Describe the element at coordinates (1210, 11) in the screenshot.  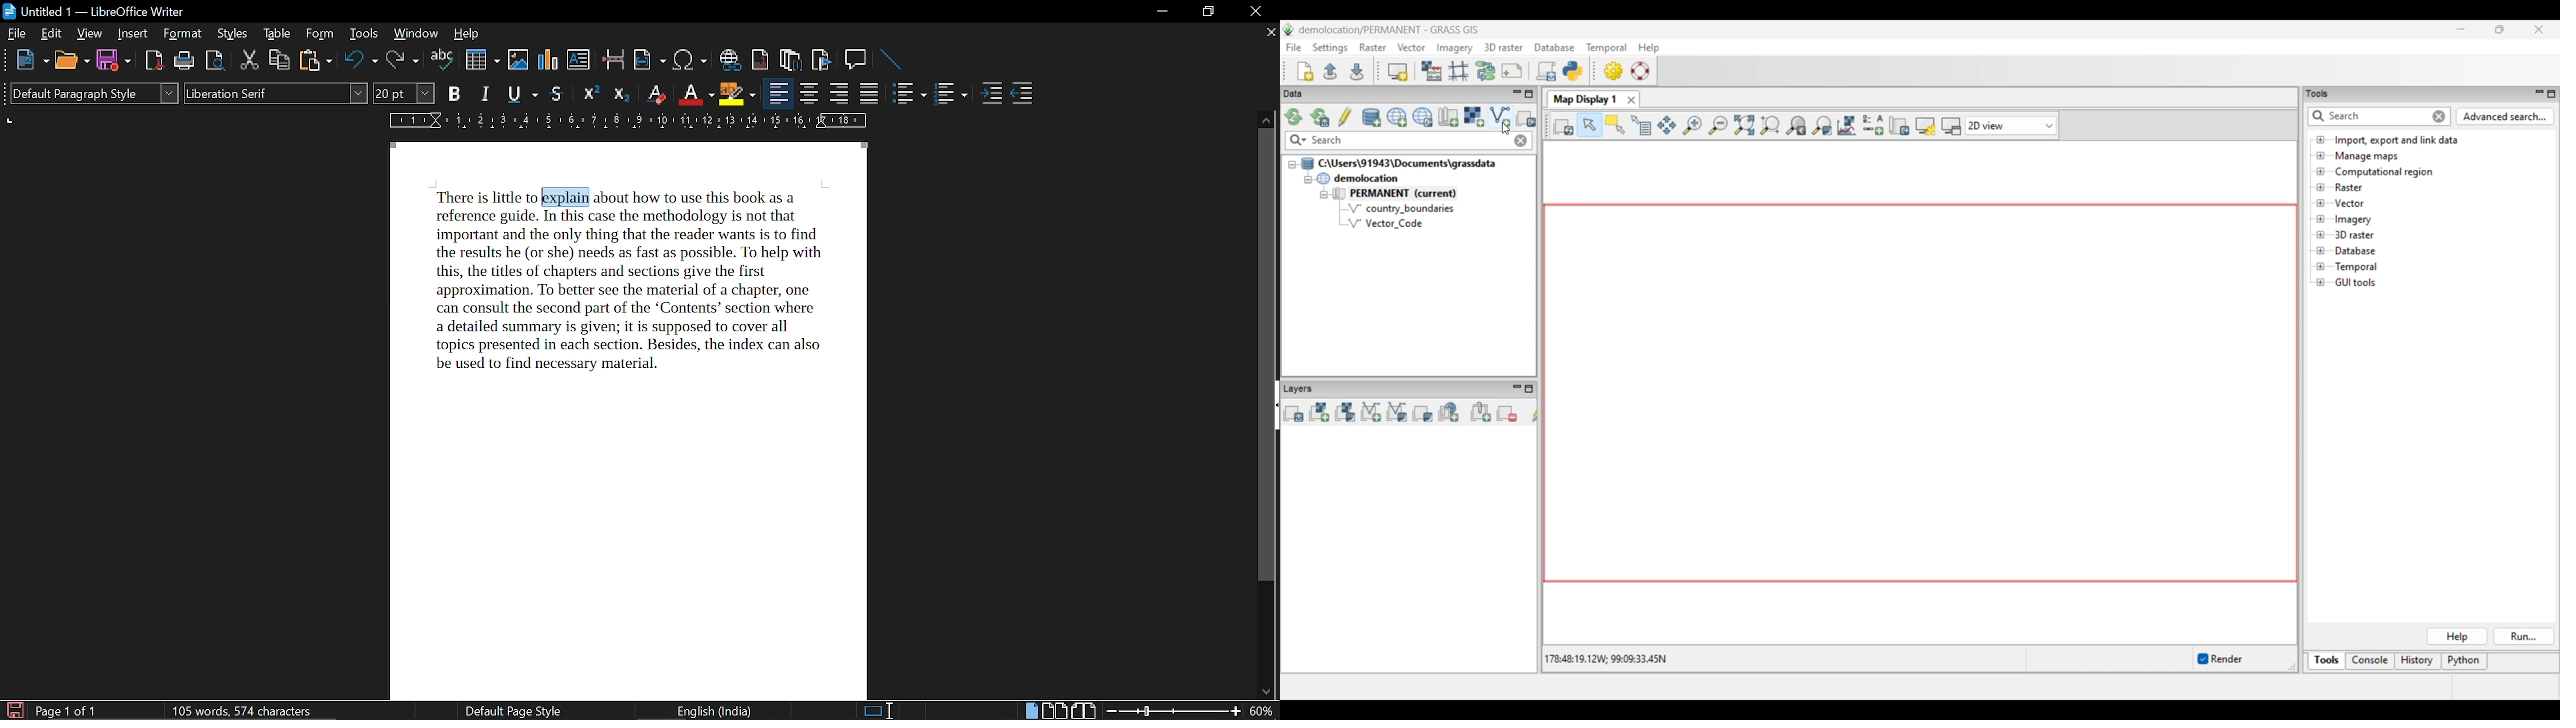
I see `restore down` at that location.